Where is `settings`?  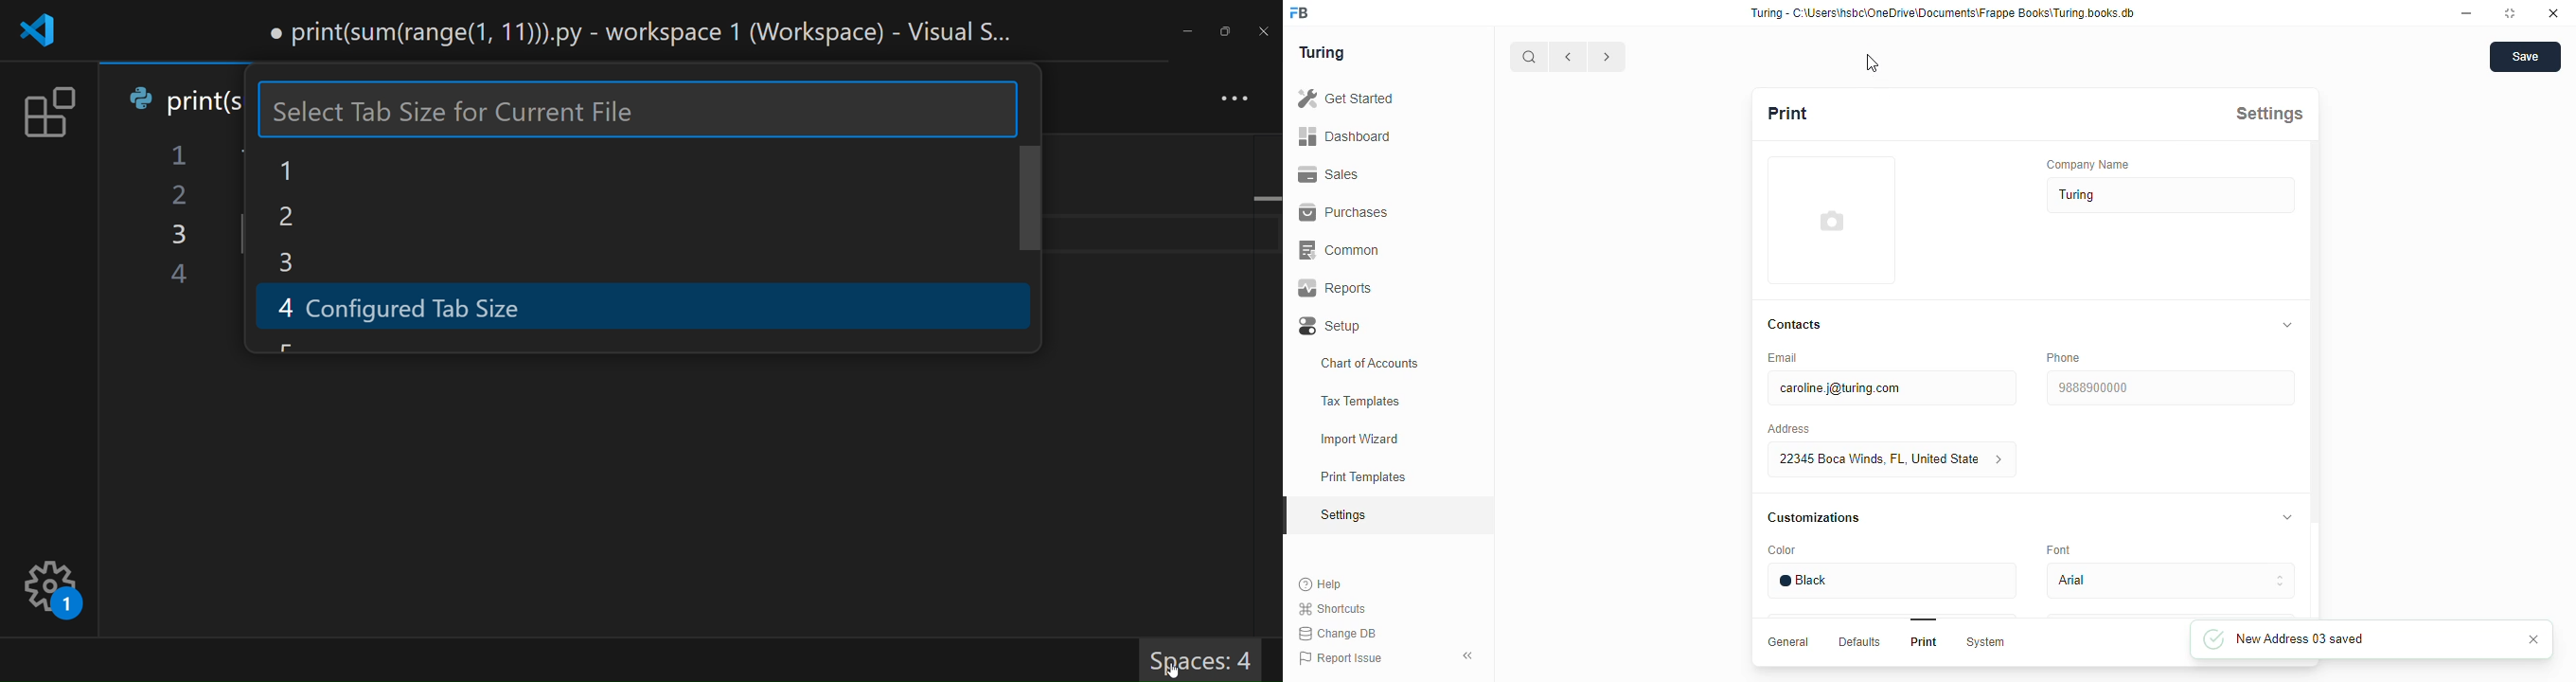
settings is located at coordinates (1345, 516).